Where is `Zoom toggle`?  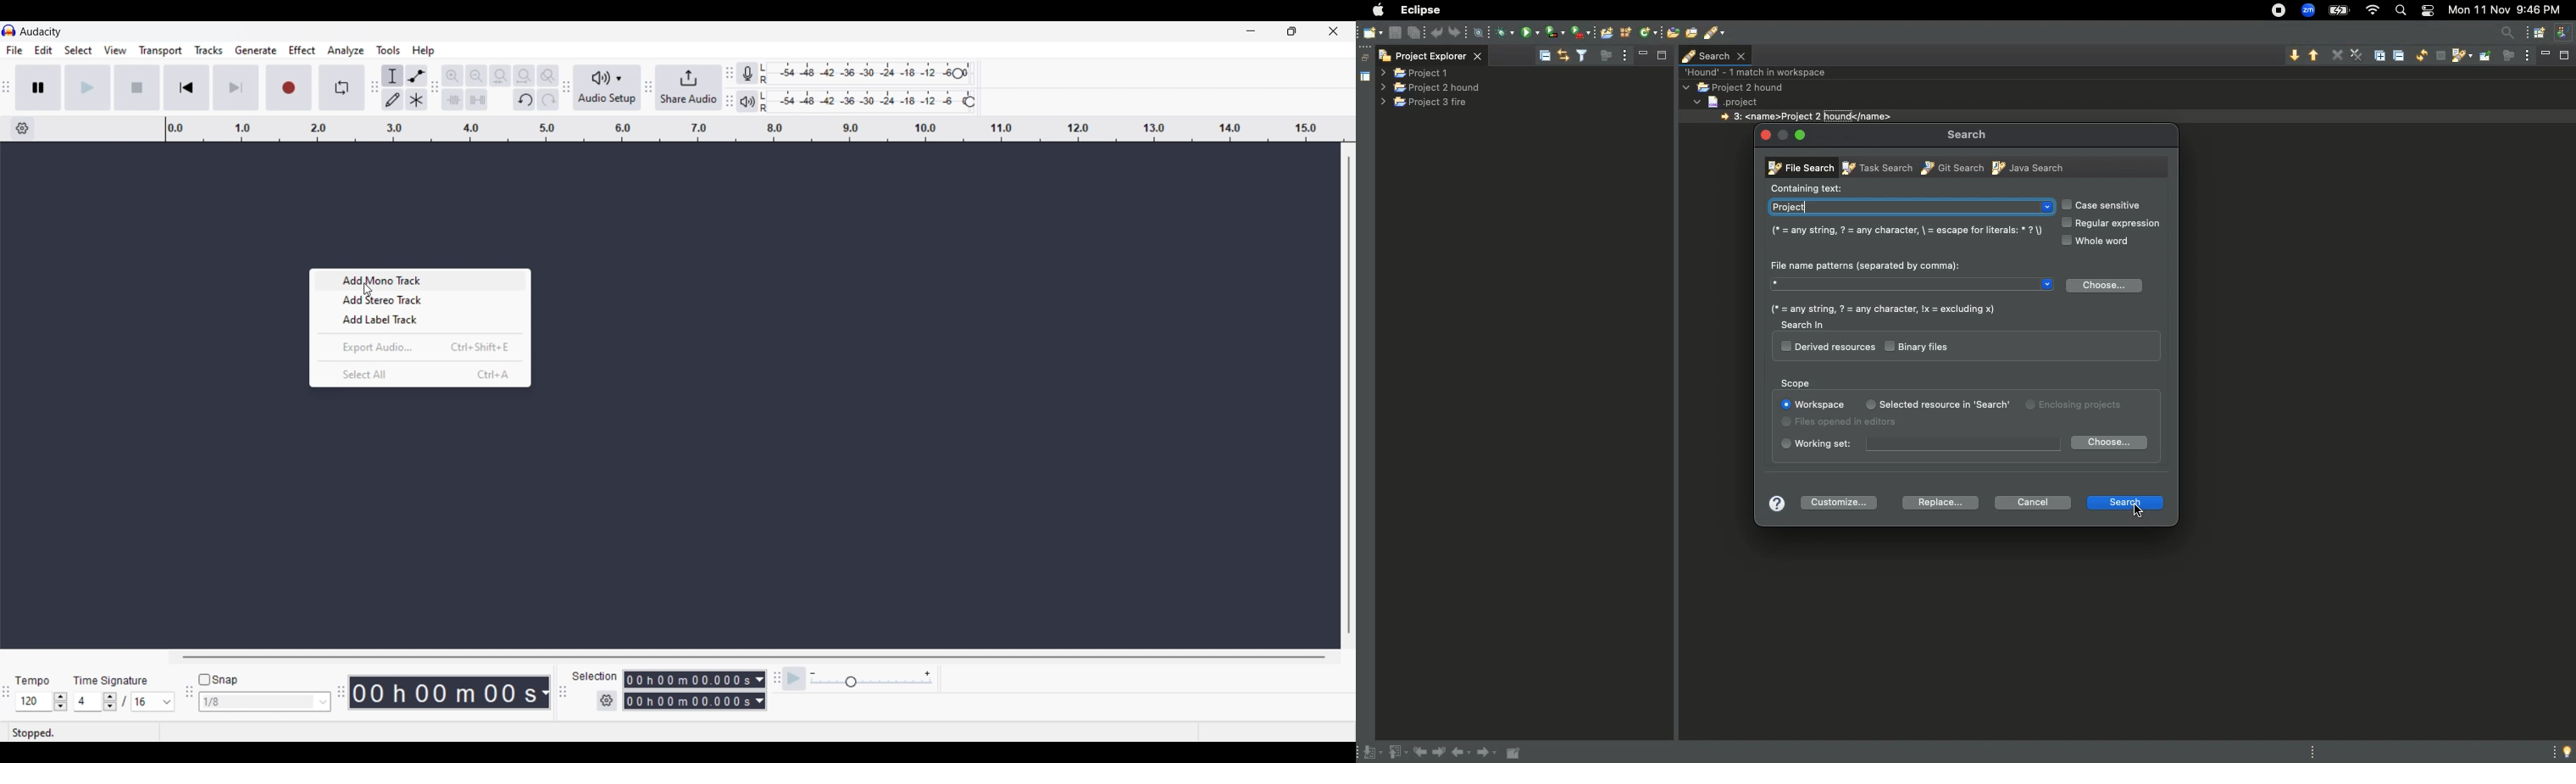 Zoom toggle is located at coordinates (547, 76).